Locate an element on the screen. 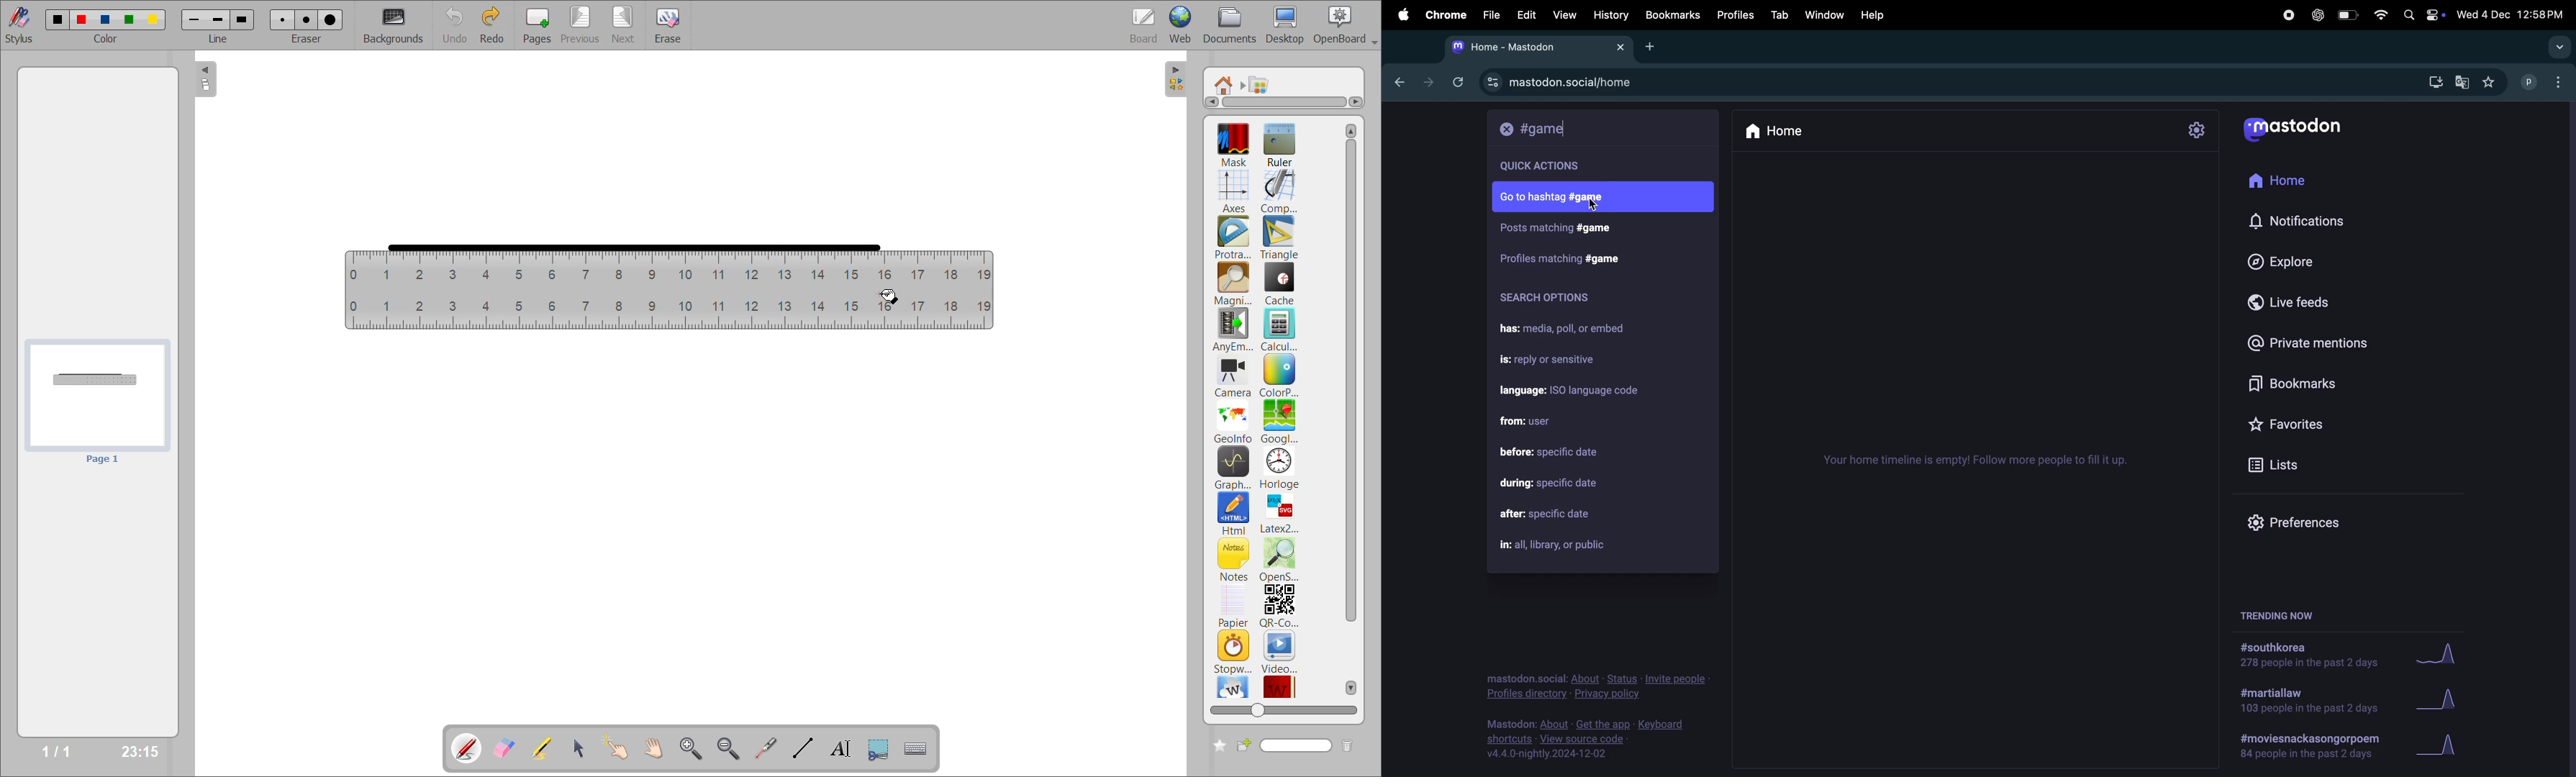 The height and width of the screenshot is (784, 2576). mastodon is located at coordinates (2294, 129).